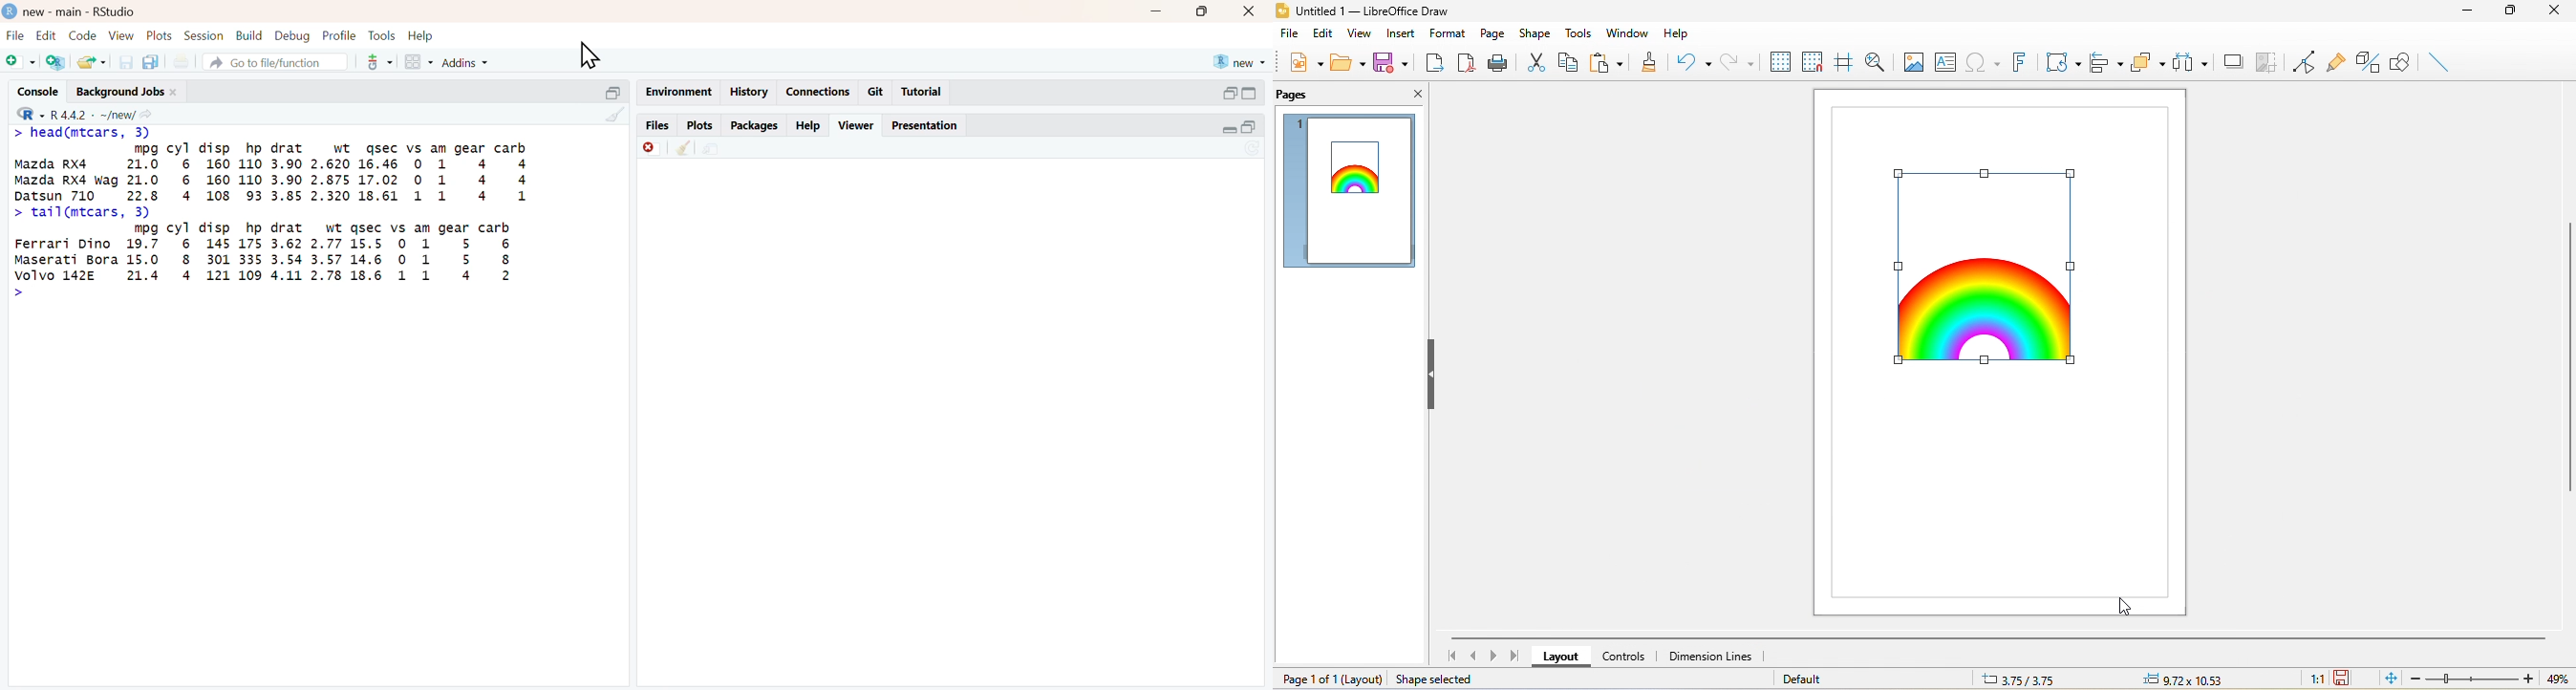 Image resolution: width=2576 pixels, height=700 pixels. Describe the element at coordinates (1380, 11) in the screenshot. I see `title` at that location.